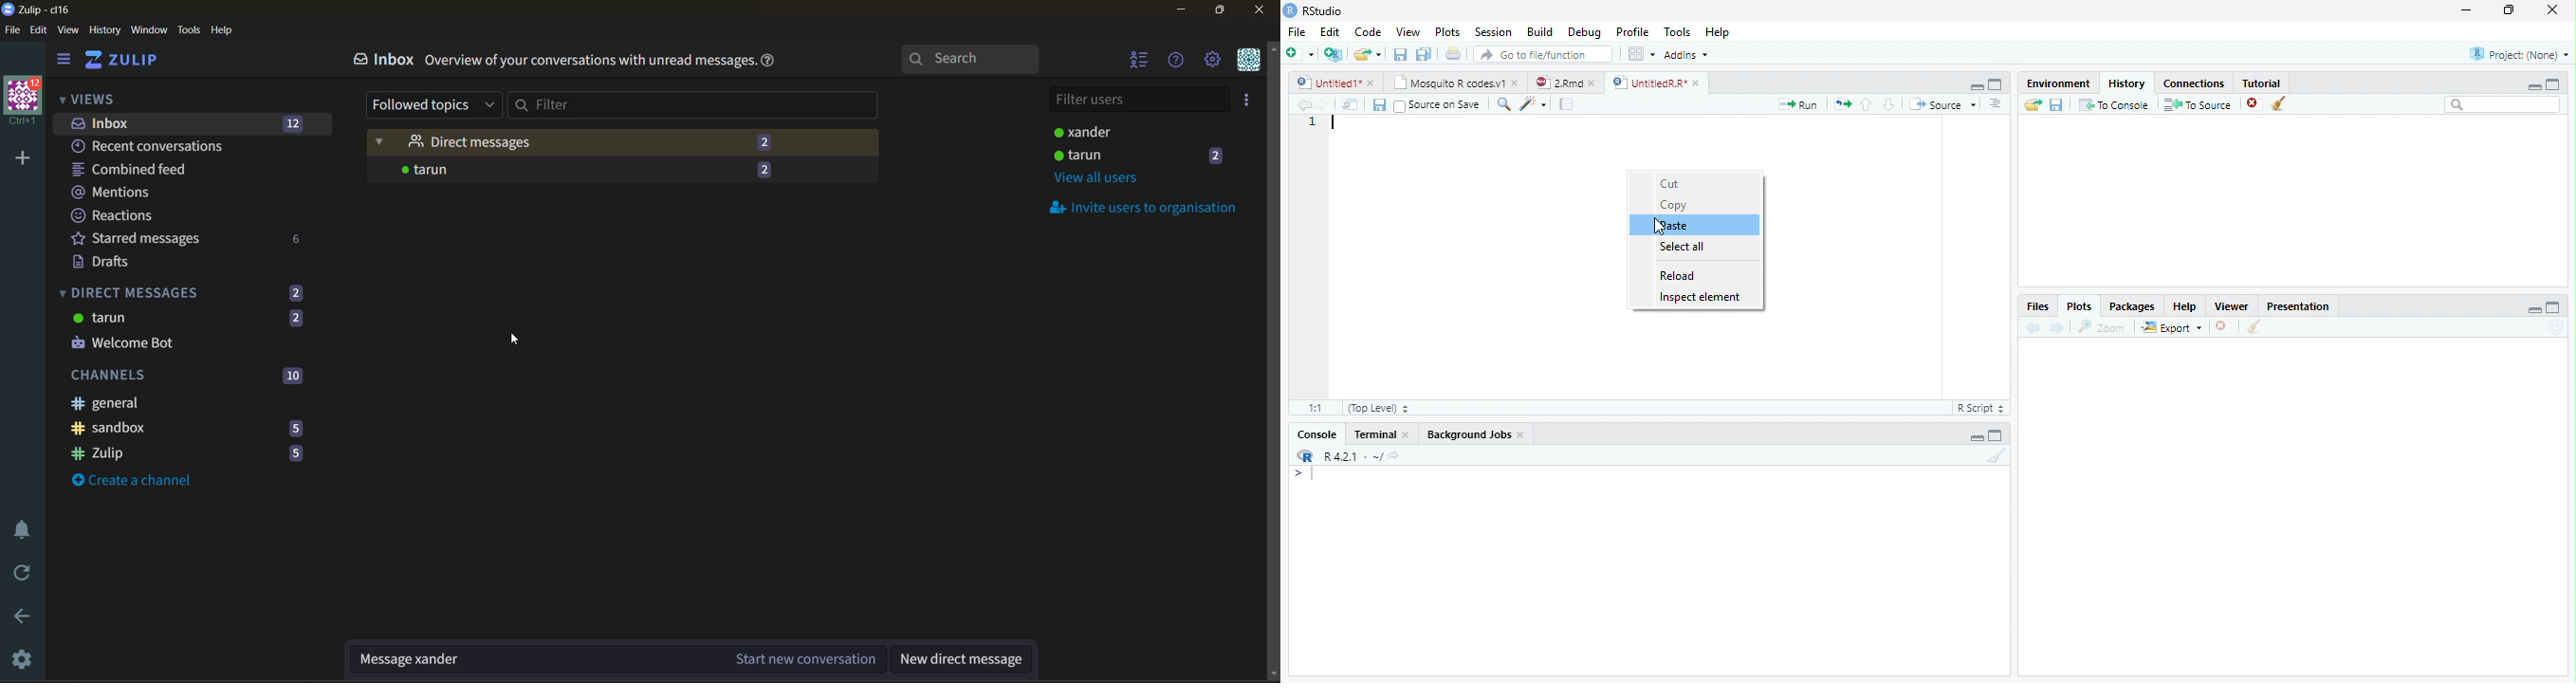  What do you see at coordinates (1977, 438) in the screenshot?
I see `minimize` at bounding box center [1977, 438].